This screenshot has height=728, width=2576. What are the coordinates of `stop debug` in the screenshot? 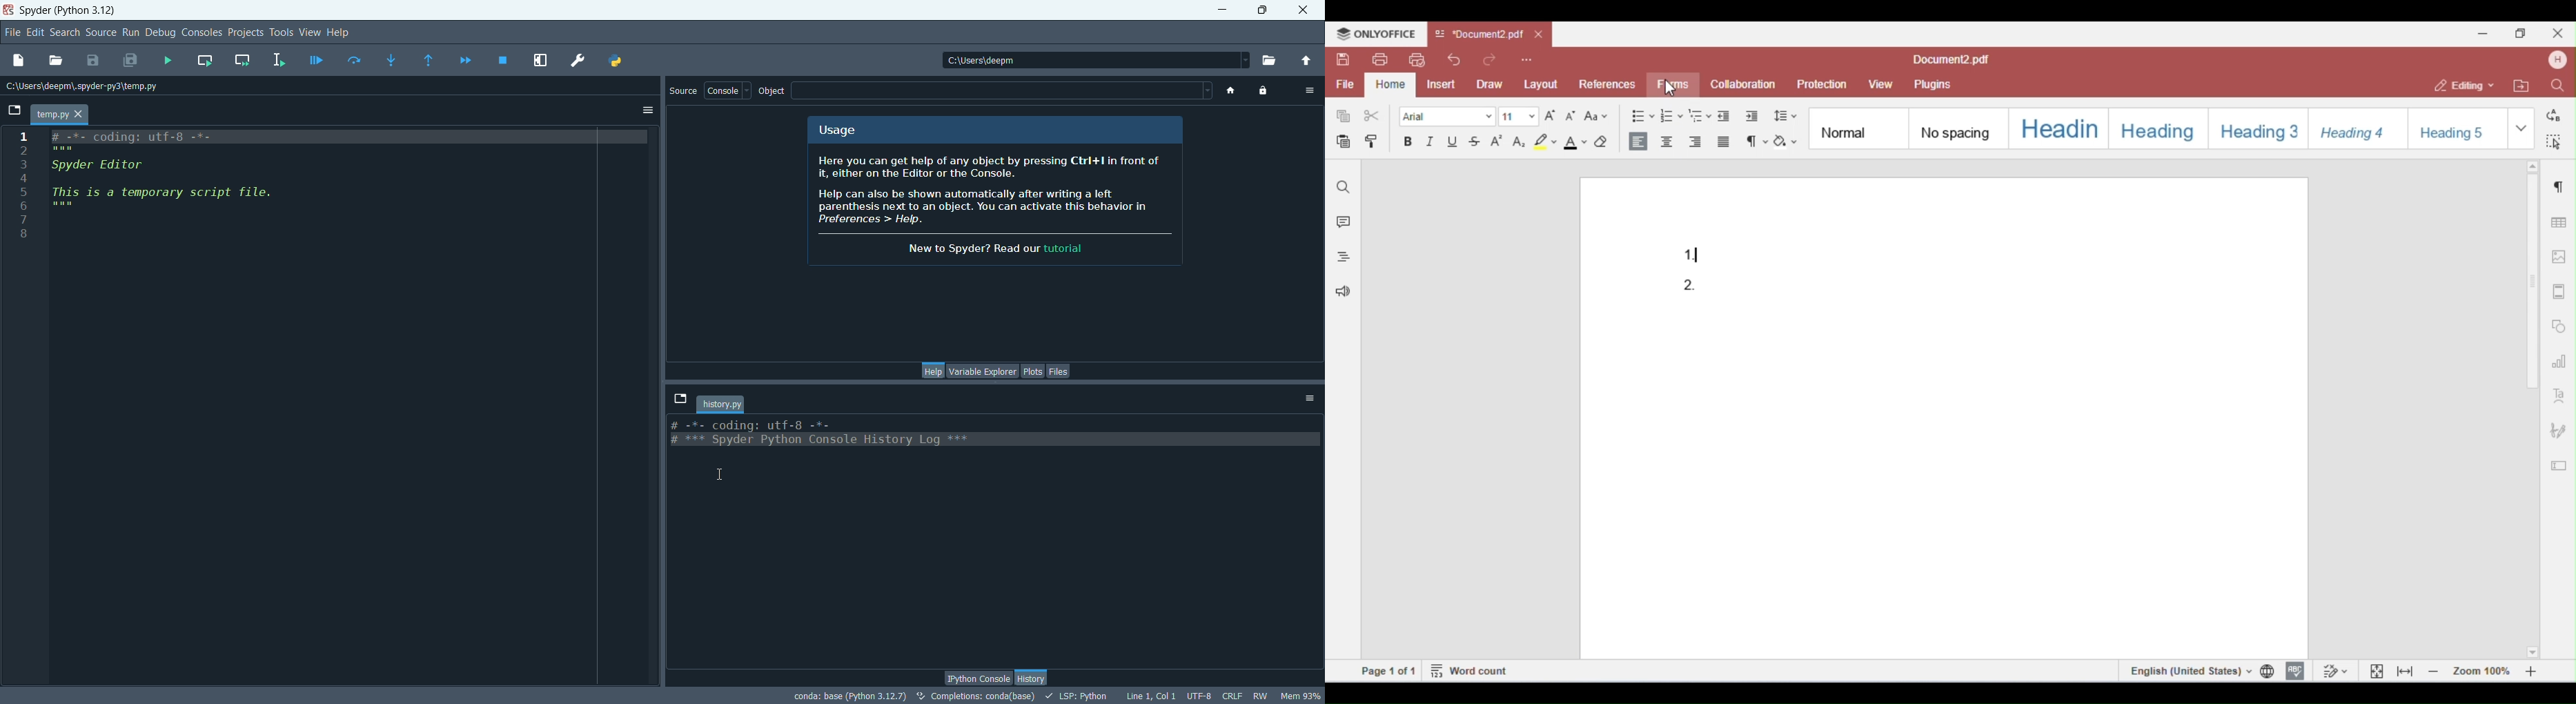 It's located at (504, 61).